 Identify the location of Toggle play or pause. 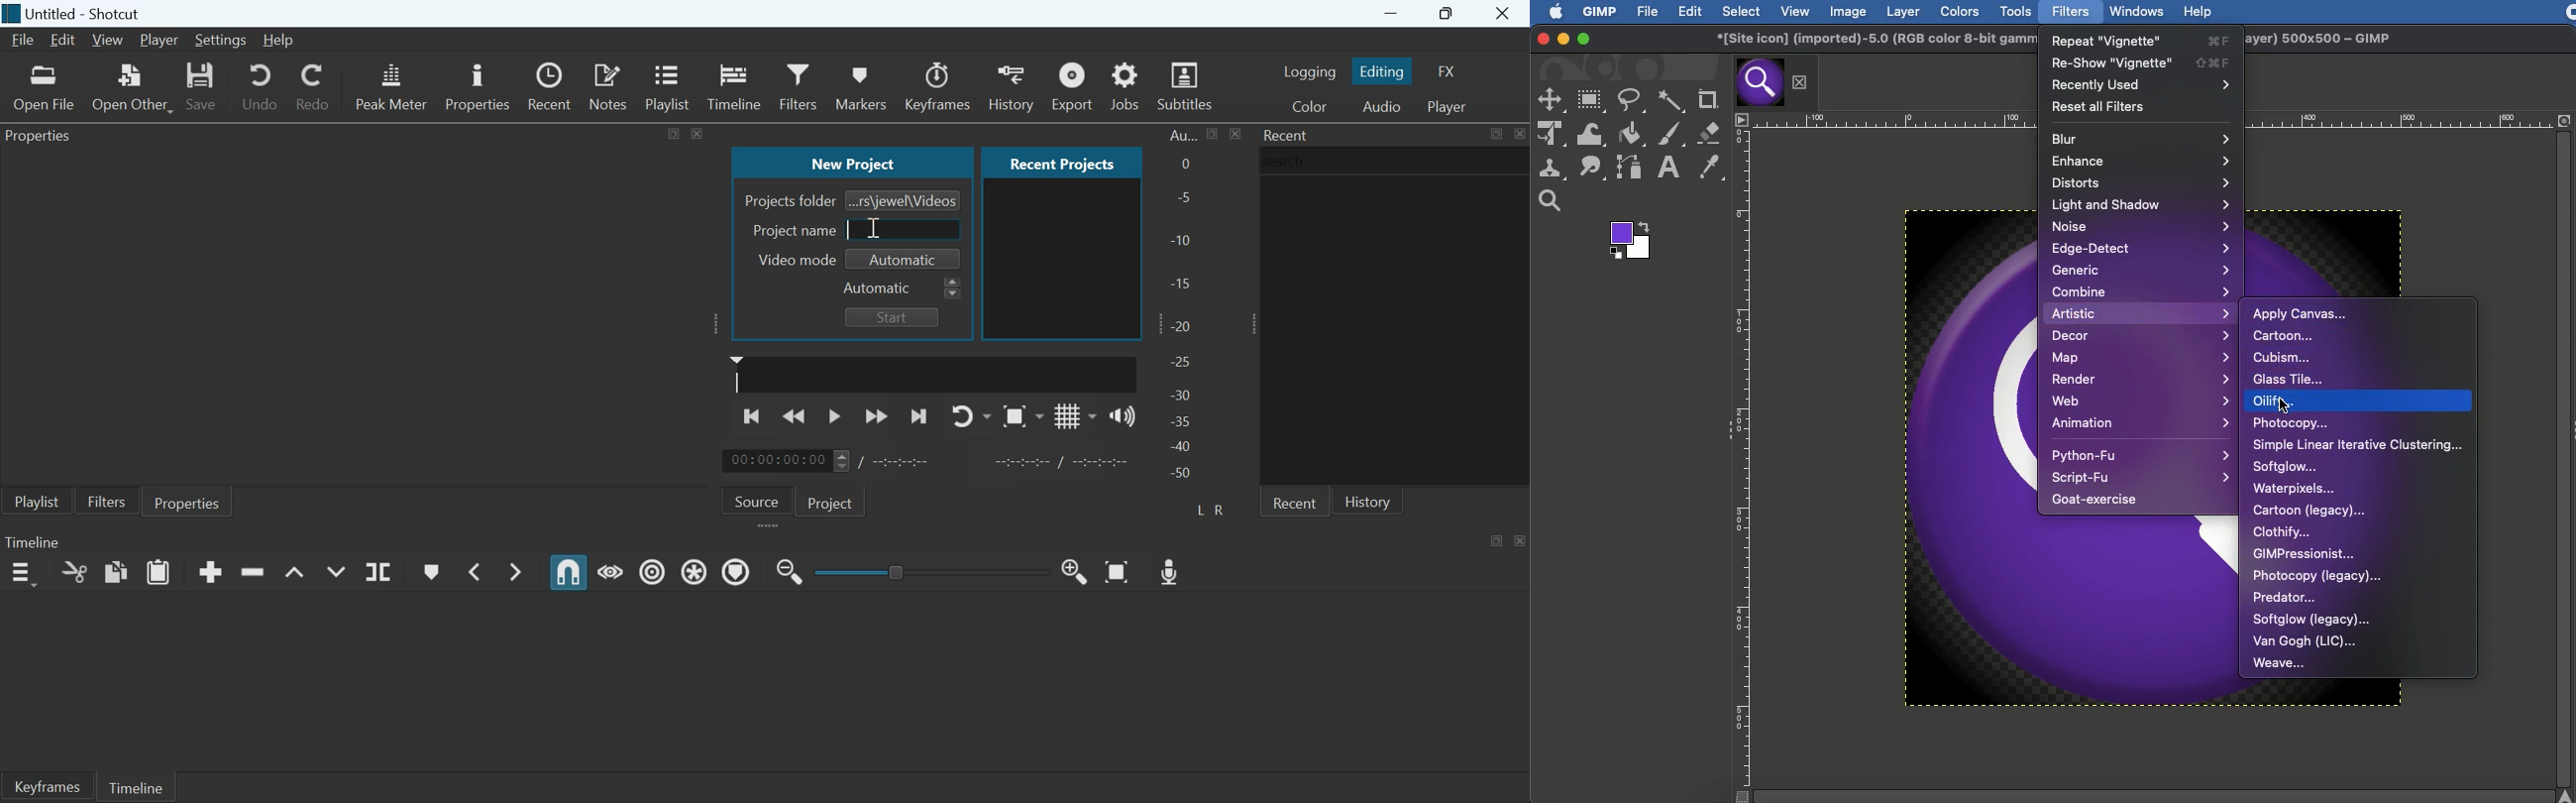
(834, 417).